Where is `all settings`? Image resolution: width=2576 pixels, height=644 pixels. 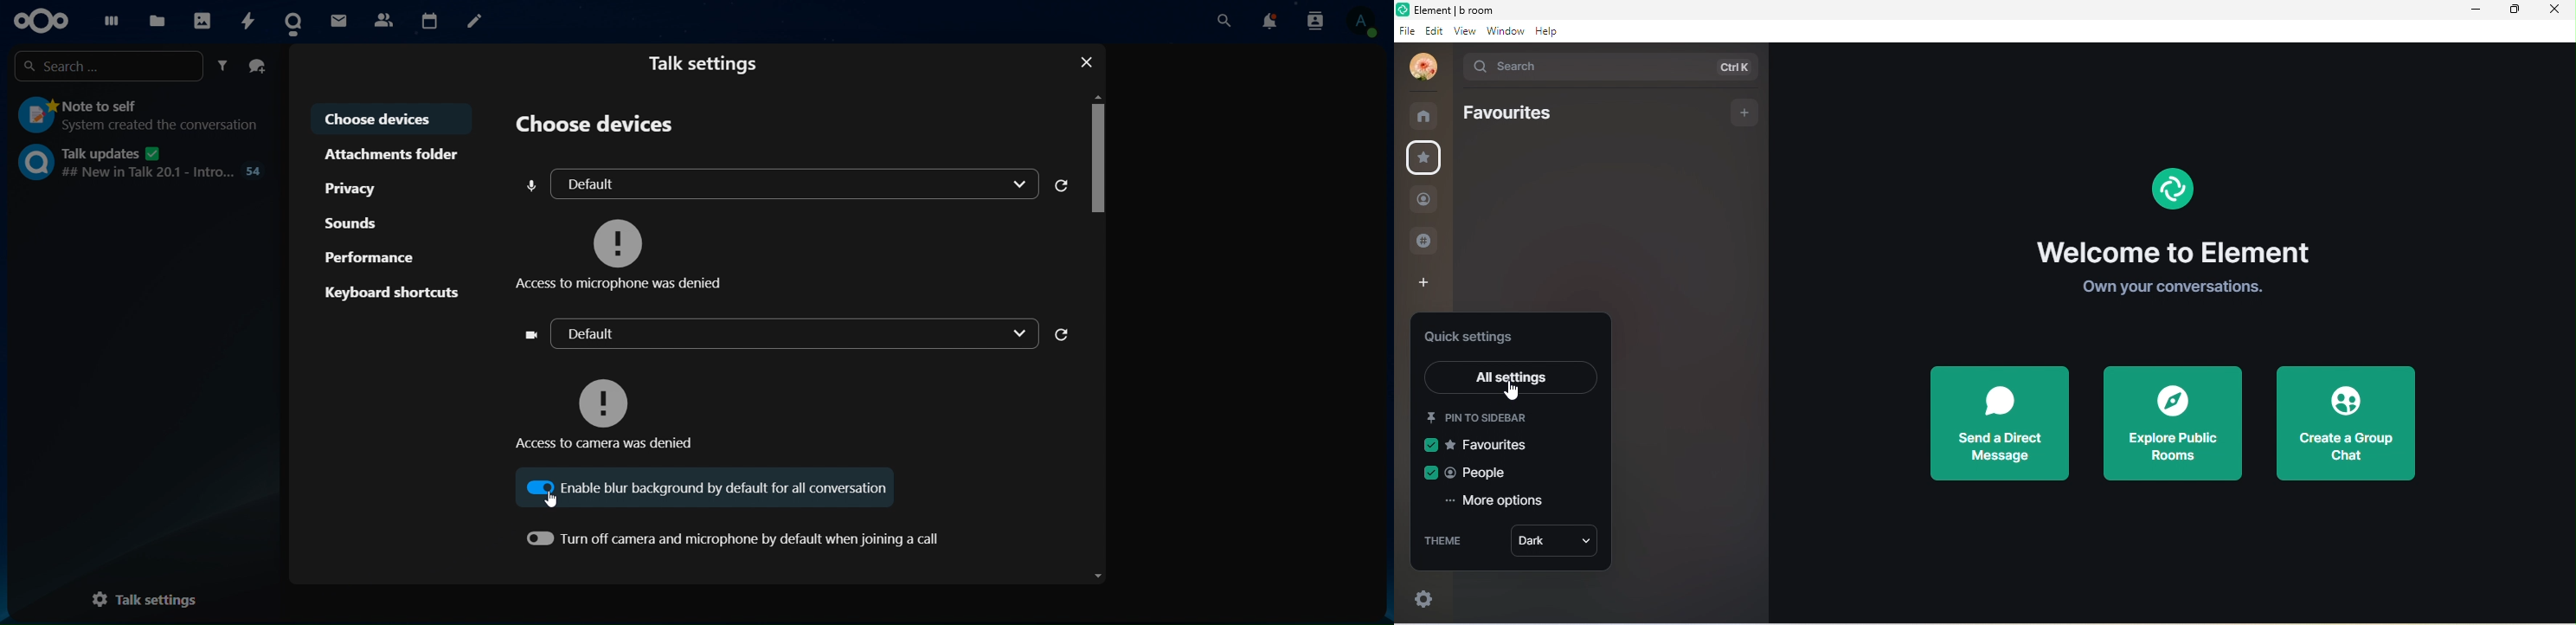
all settings is located at coordinates (1513, 377).